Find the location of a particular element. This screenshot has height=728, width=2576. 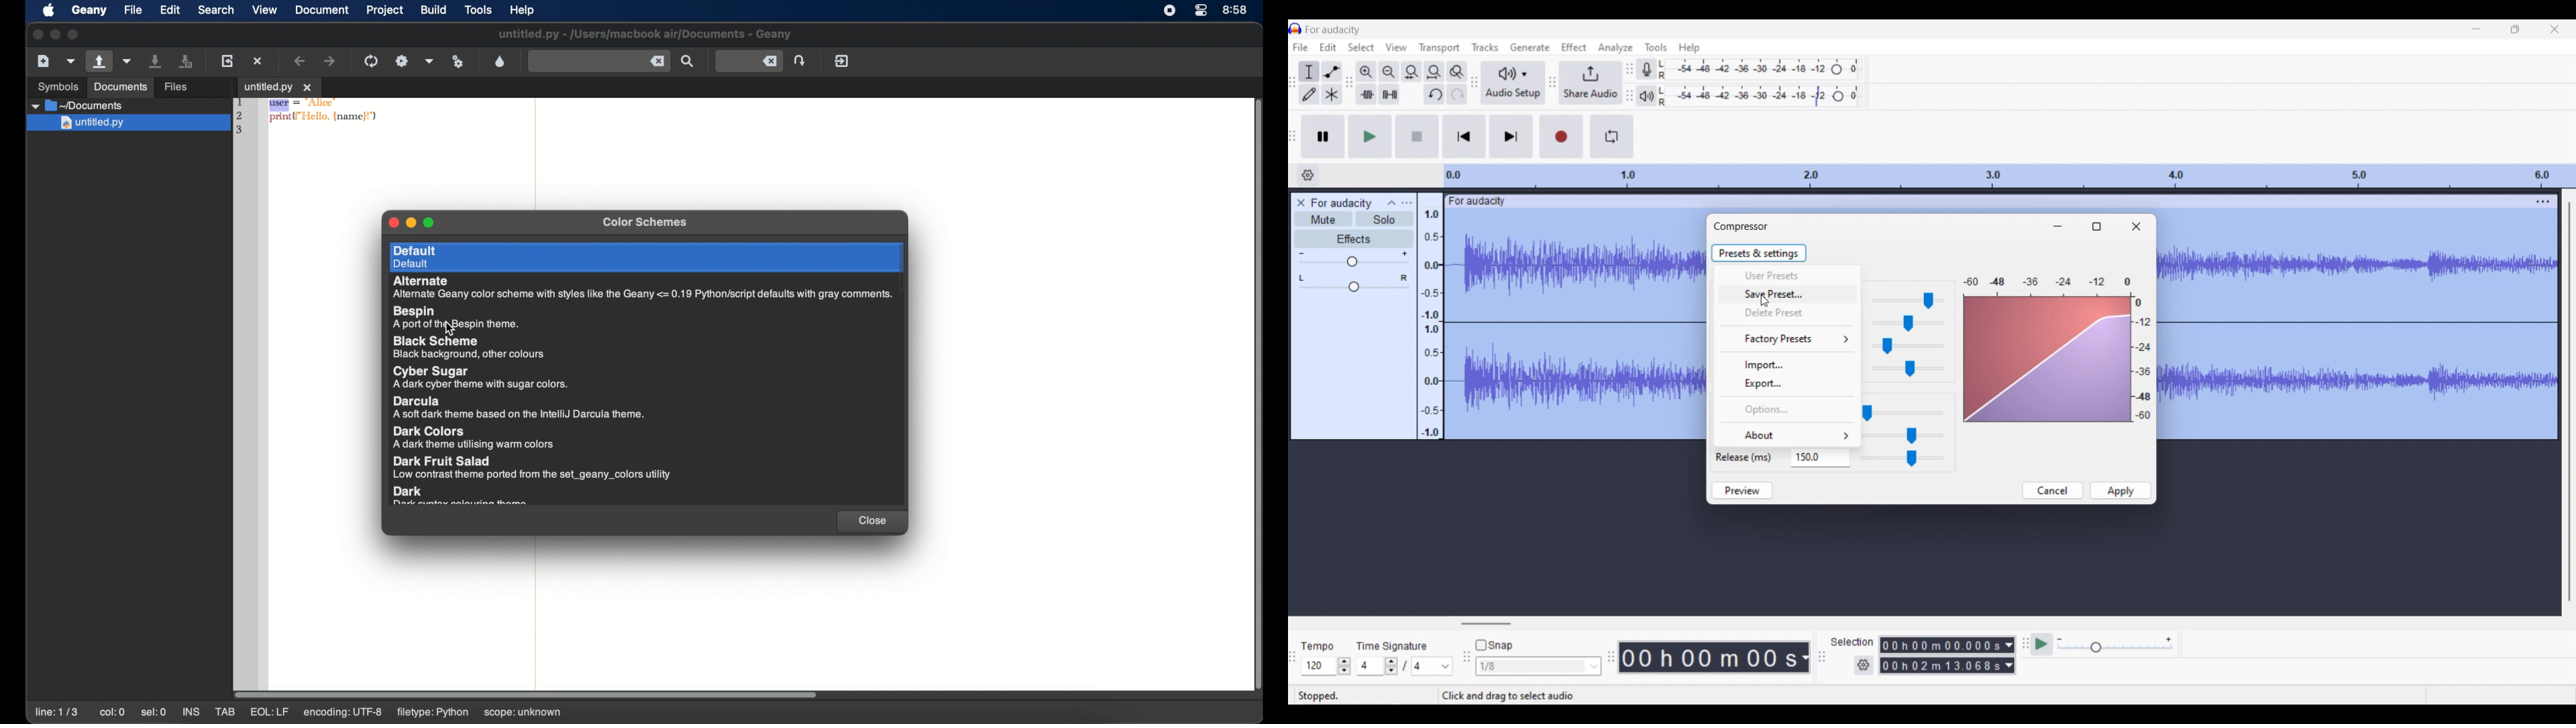

Indicates selection settings is located at coordinates (1851, 641).